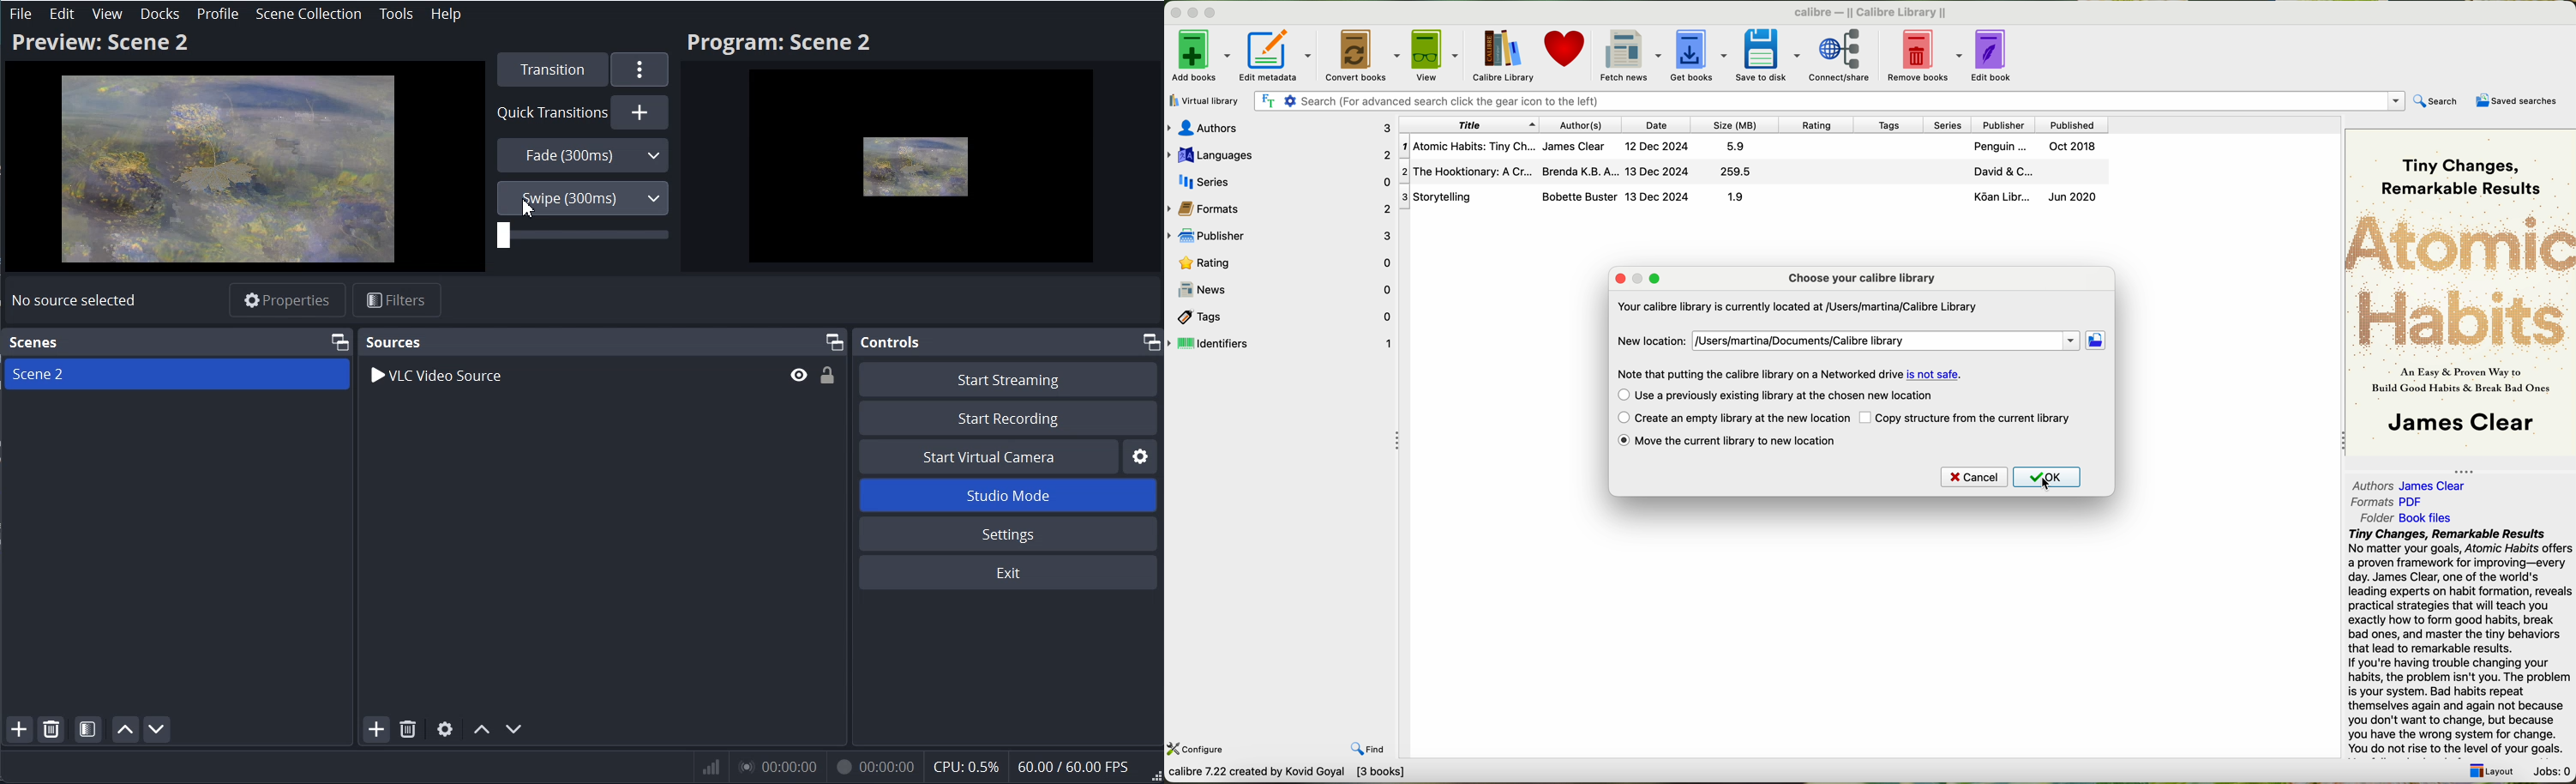  What do you see at coordinates (1281, 344) in the screenshot?
I see `identifiers` at bounding box center [1281, 344].